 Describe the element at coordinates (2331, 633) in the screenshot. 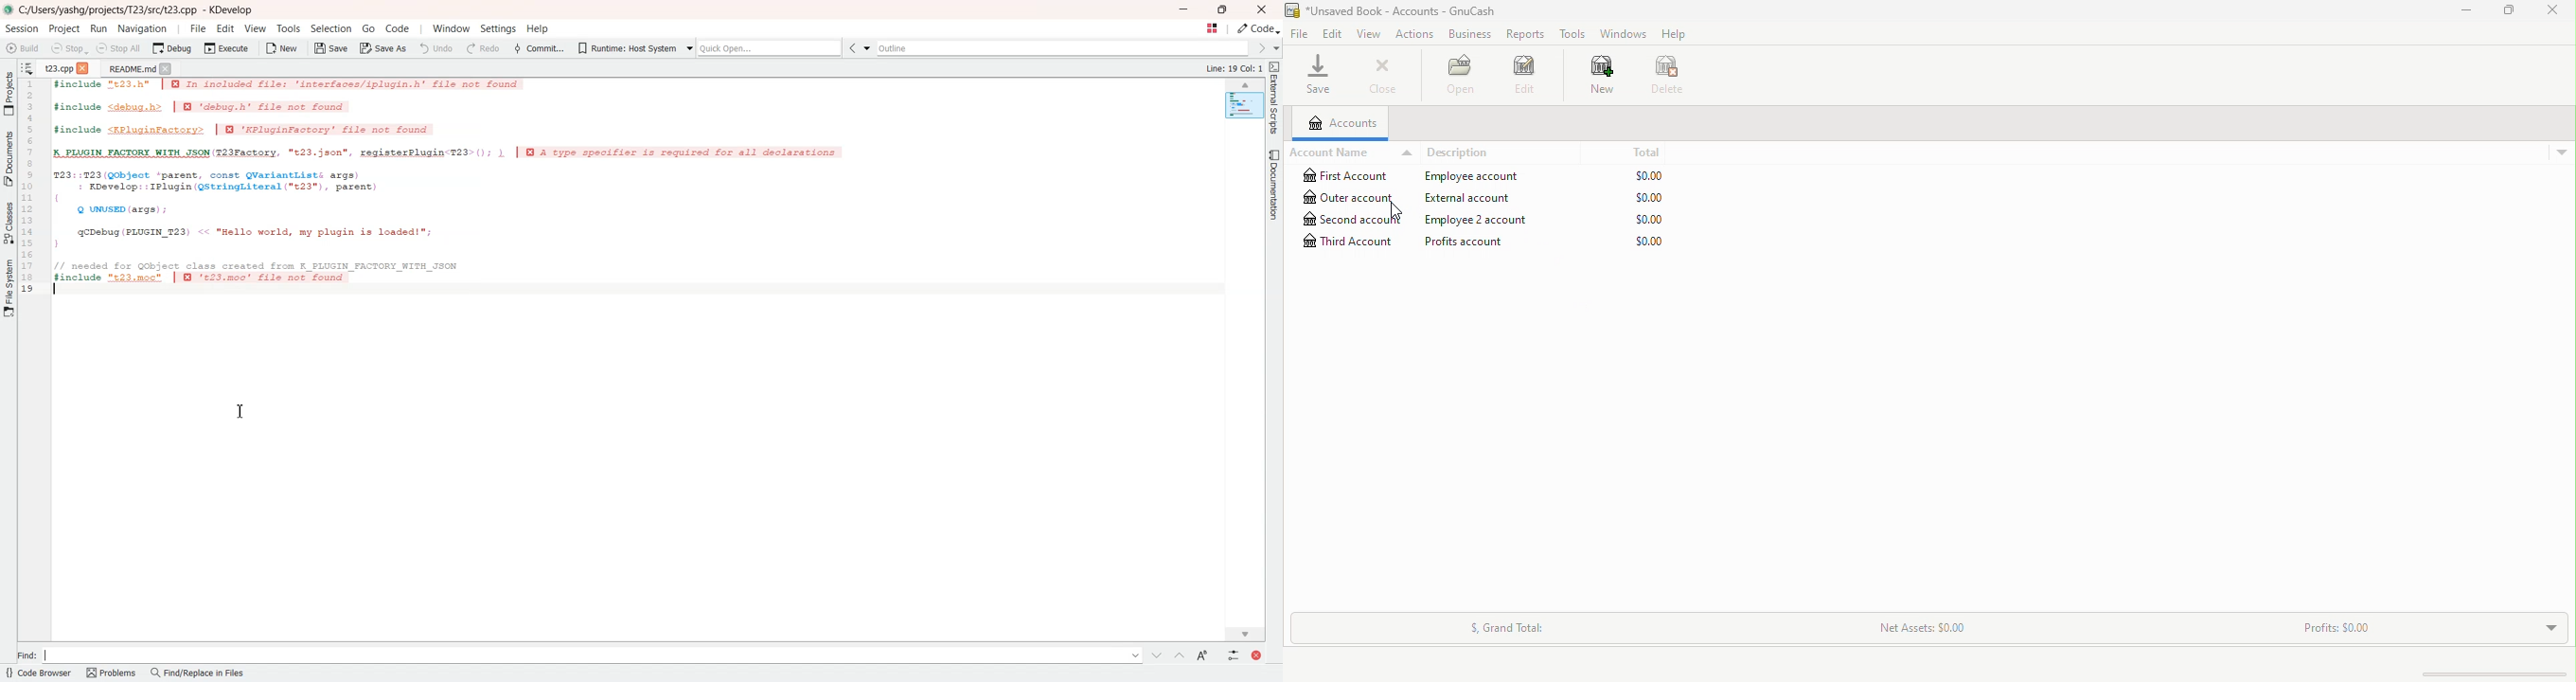

I see `Profits` at that location.